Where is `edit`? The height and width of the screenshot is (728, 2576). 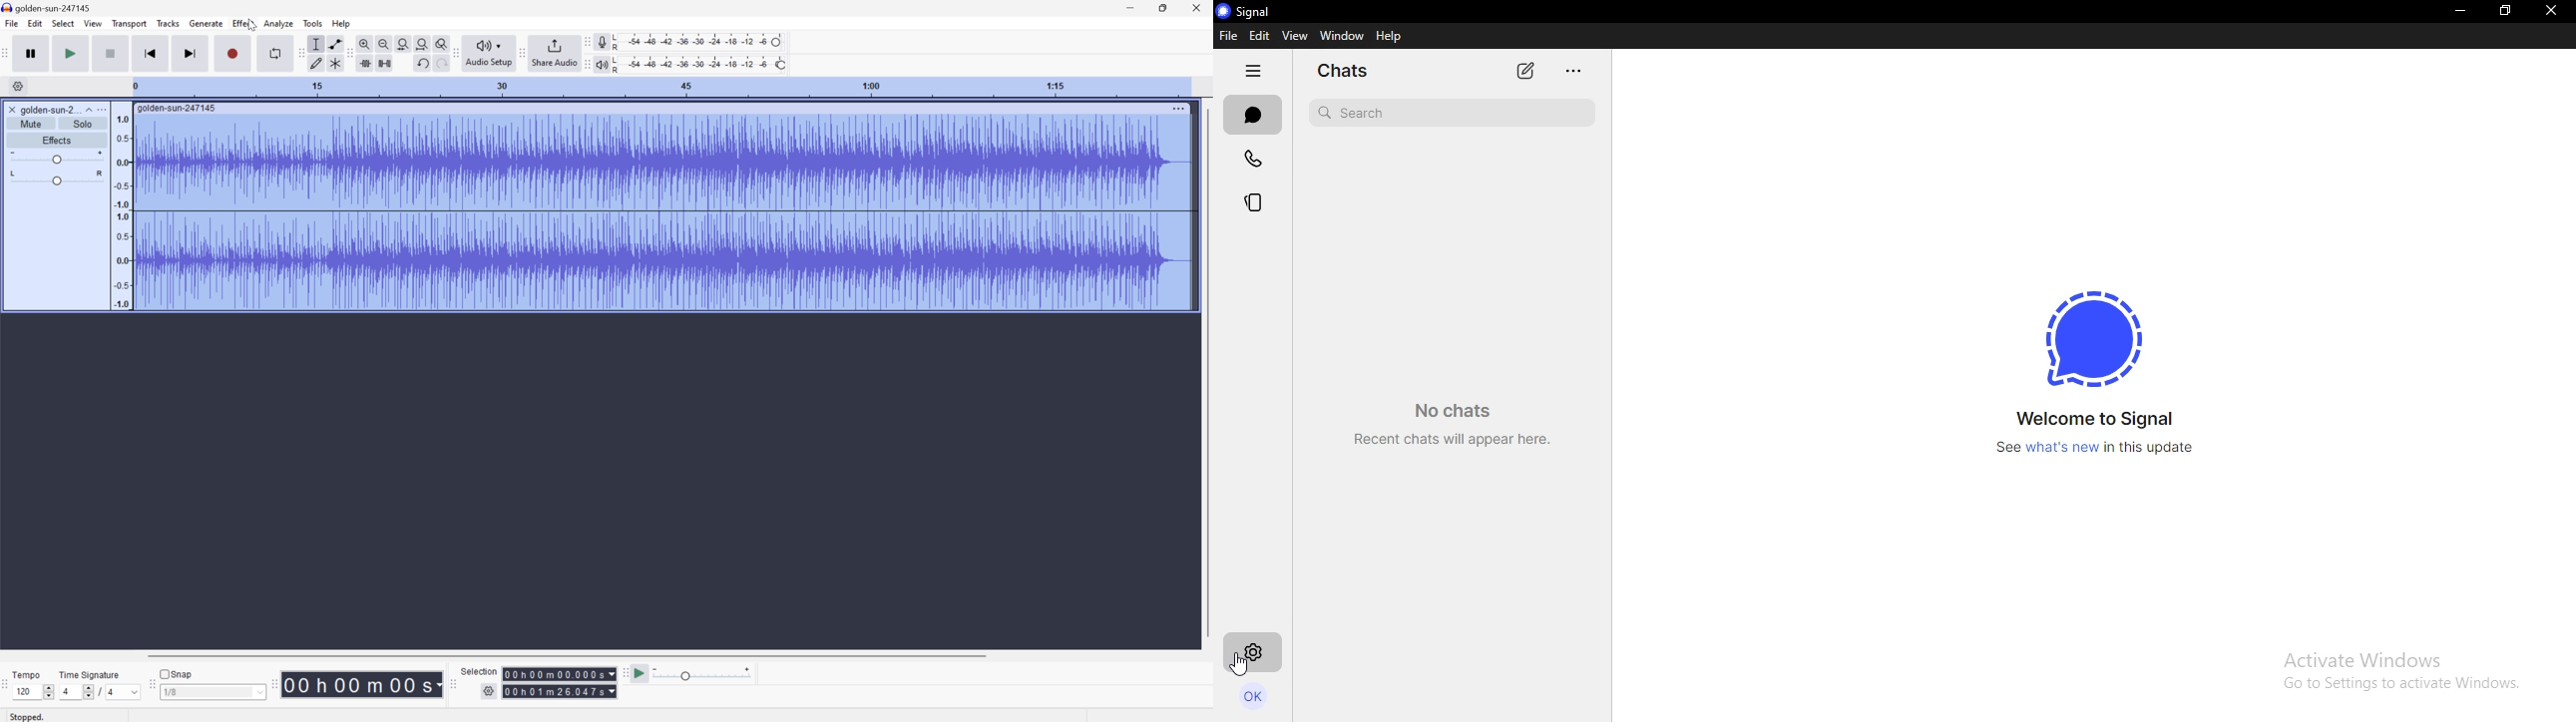 edit is located at coordinates (1259, 36).